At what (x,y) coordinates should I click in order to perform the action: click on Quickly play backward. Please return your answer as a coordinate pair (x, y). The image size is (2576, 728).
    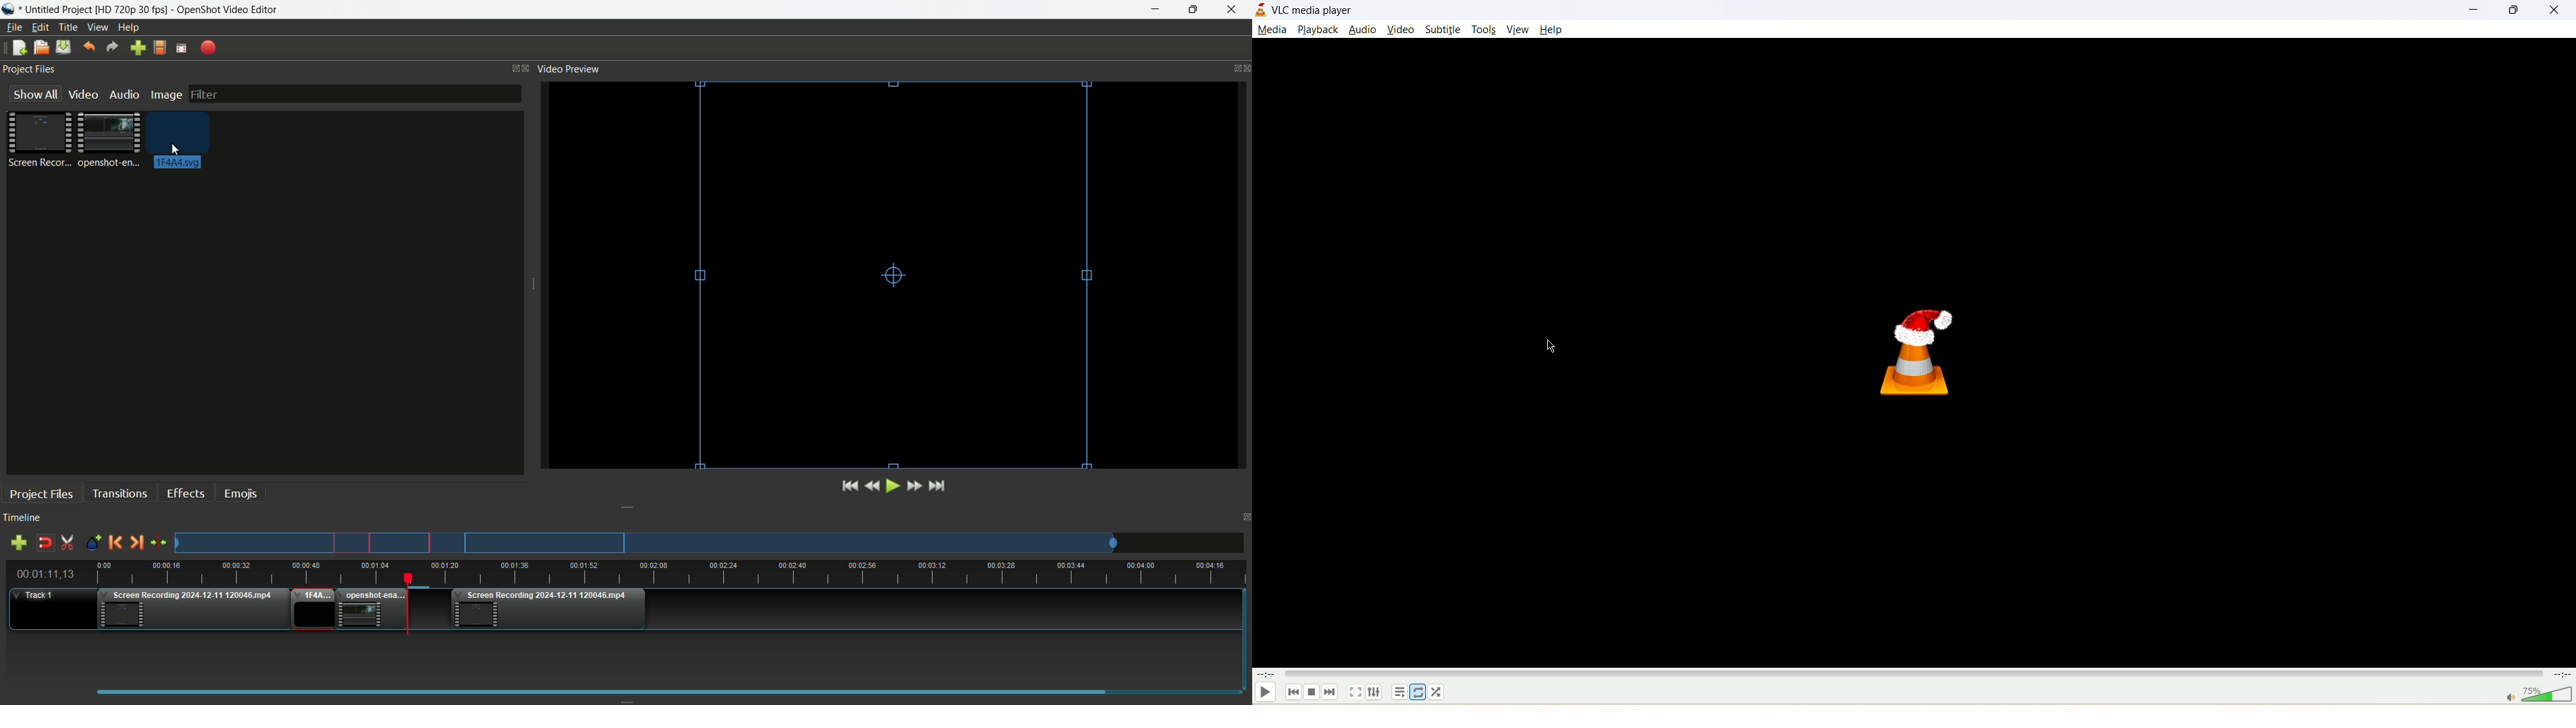
    Looking at the image, I should click on (876, 486).